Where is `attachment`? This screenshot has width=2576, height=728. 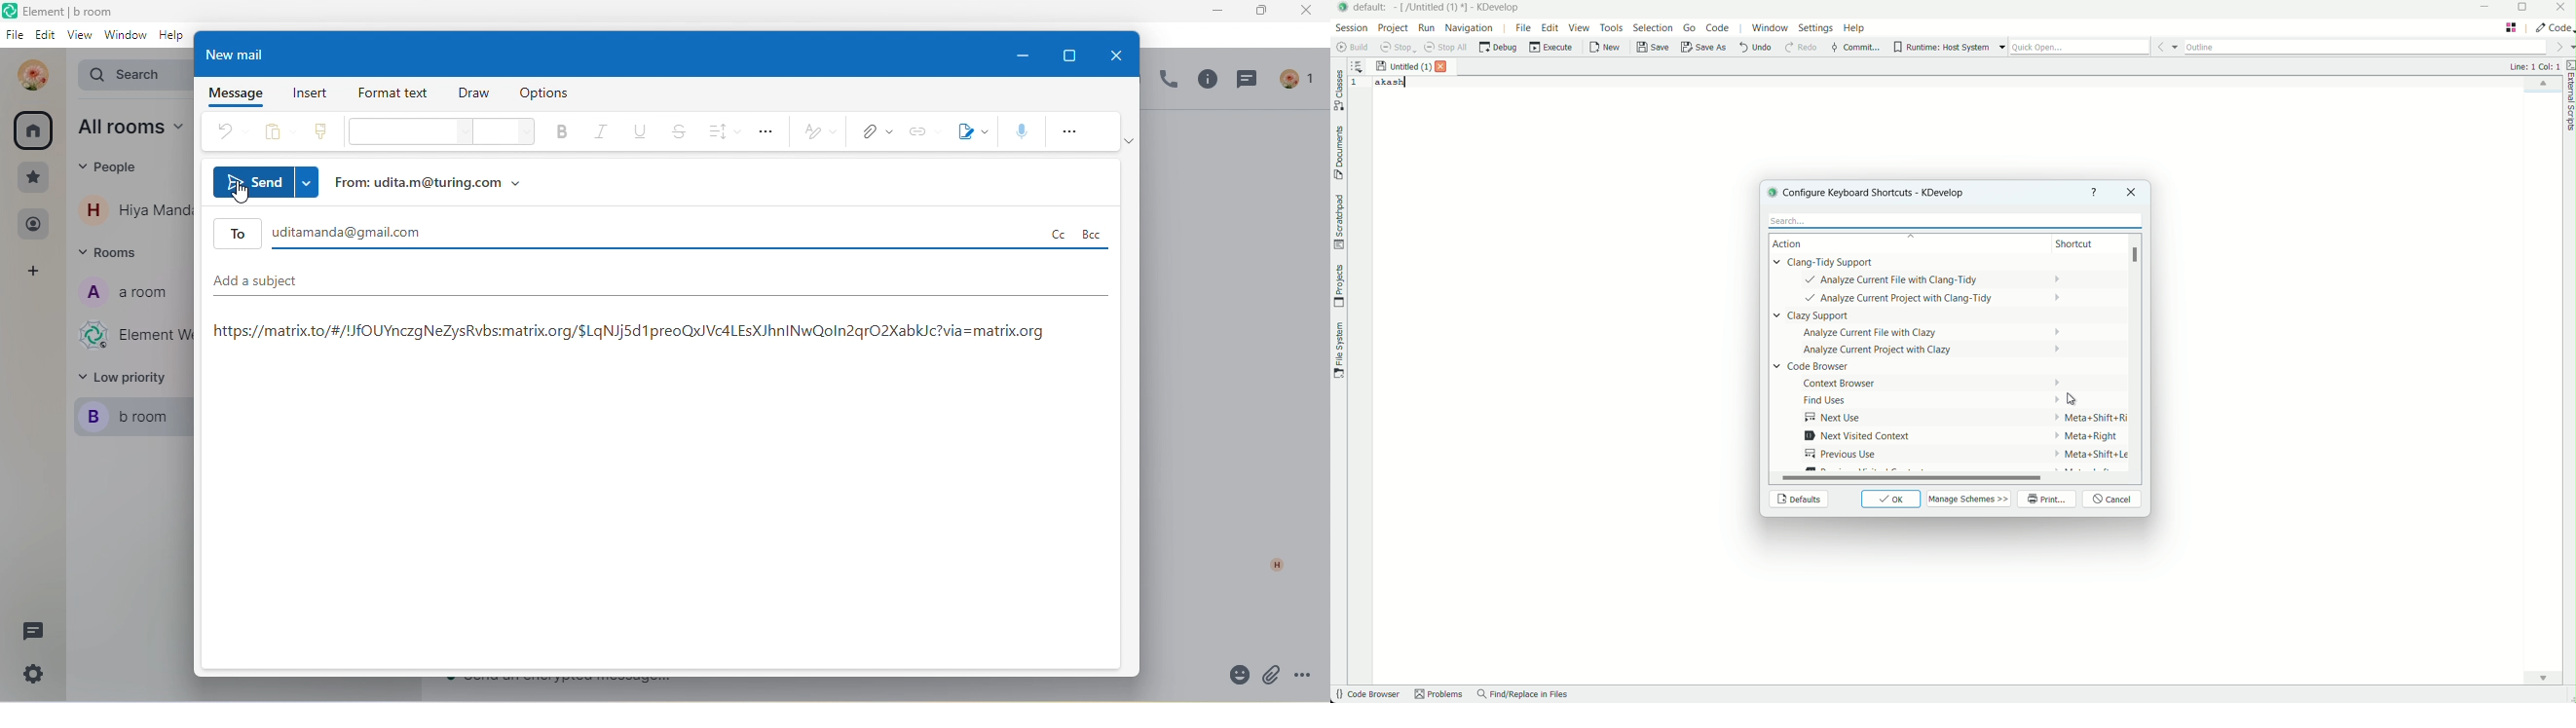
attachment is located at coordinates (1272, 676).